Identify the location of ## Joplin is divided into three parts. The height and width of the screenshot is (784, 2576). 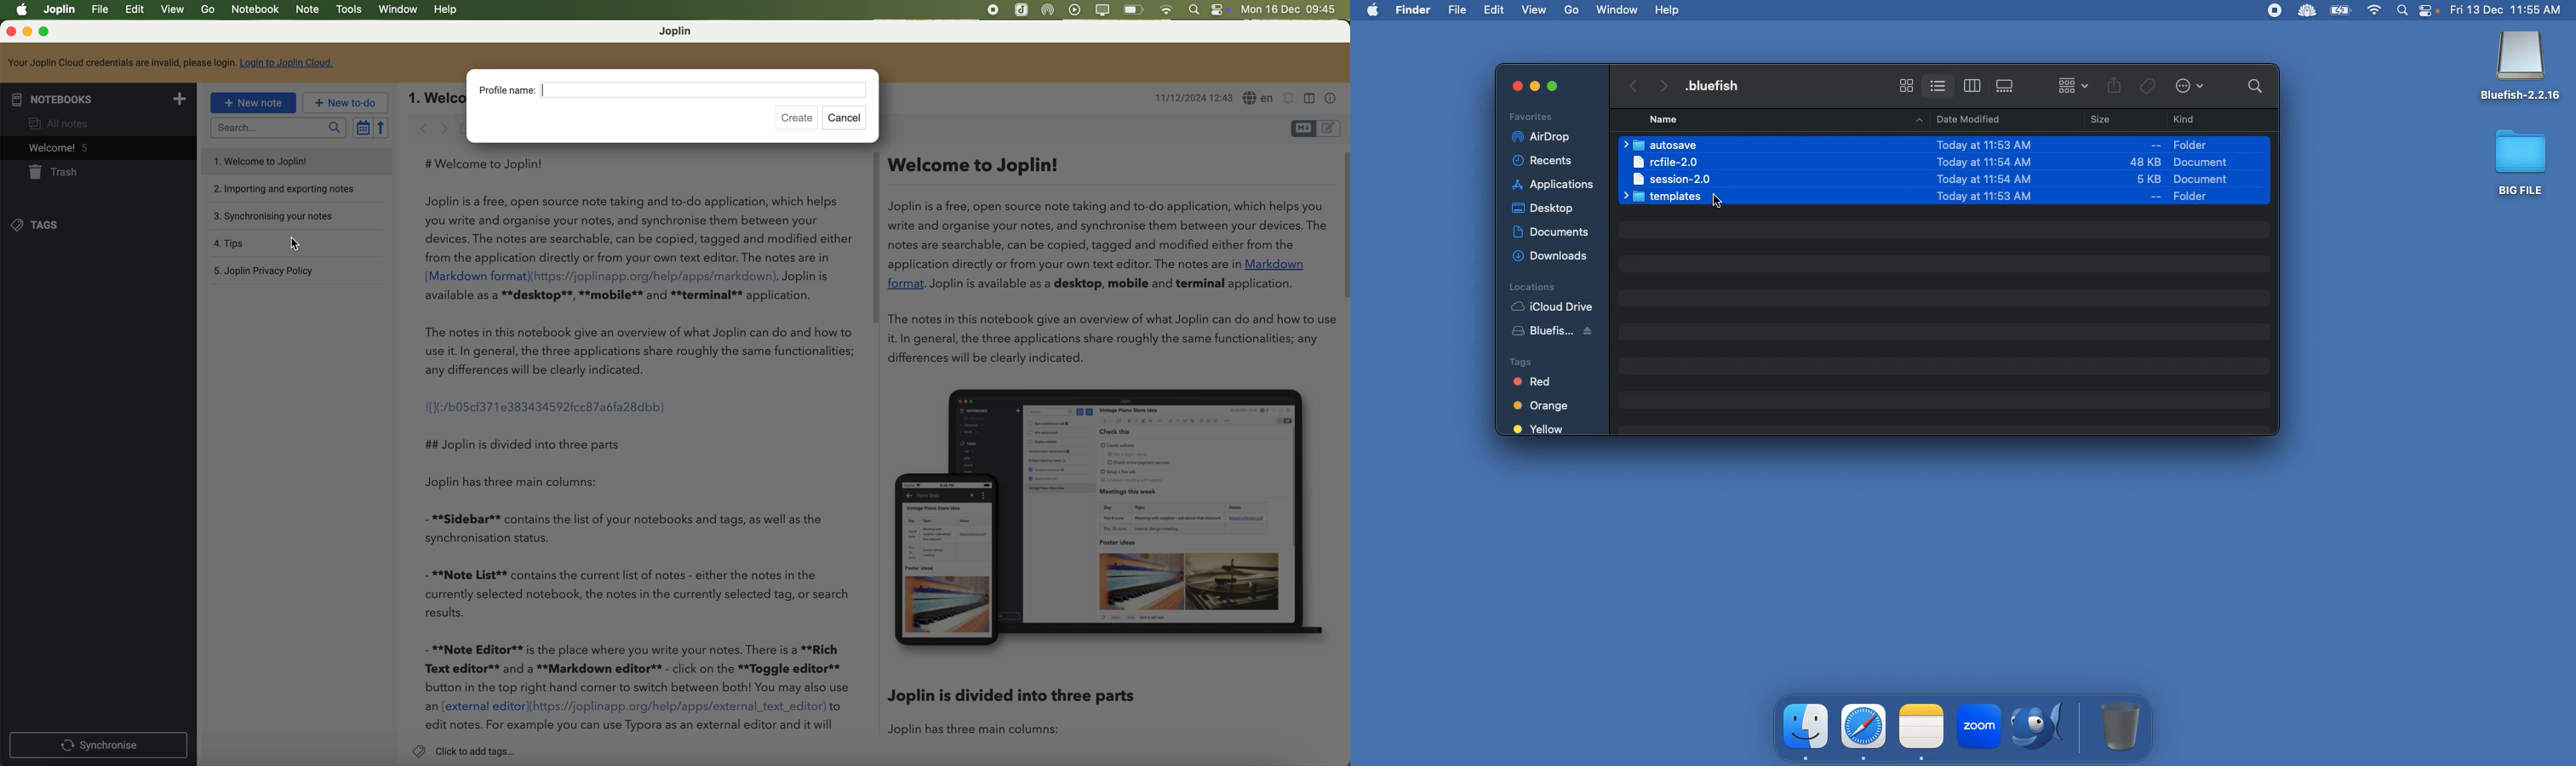
(522, 443).